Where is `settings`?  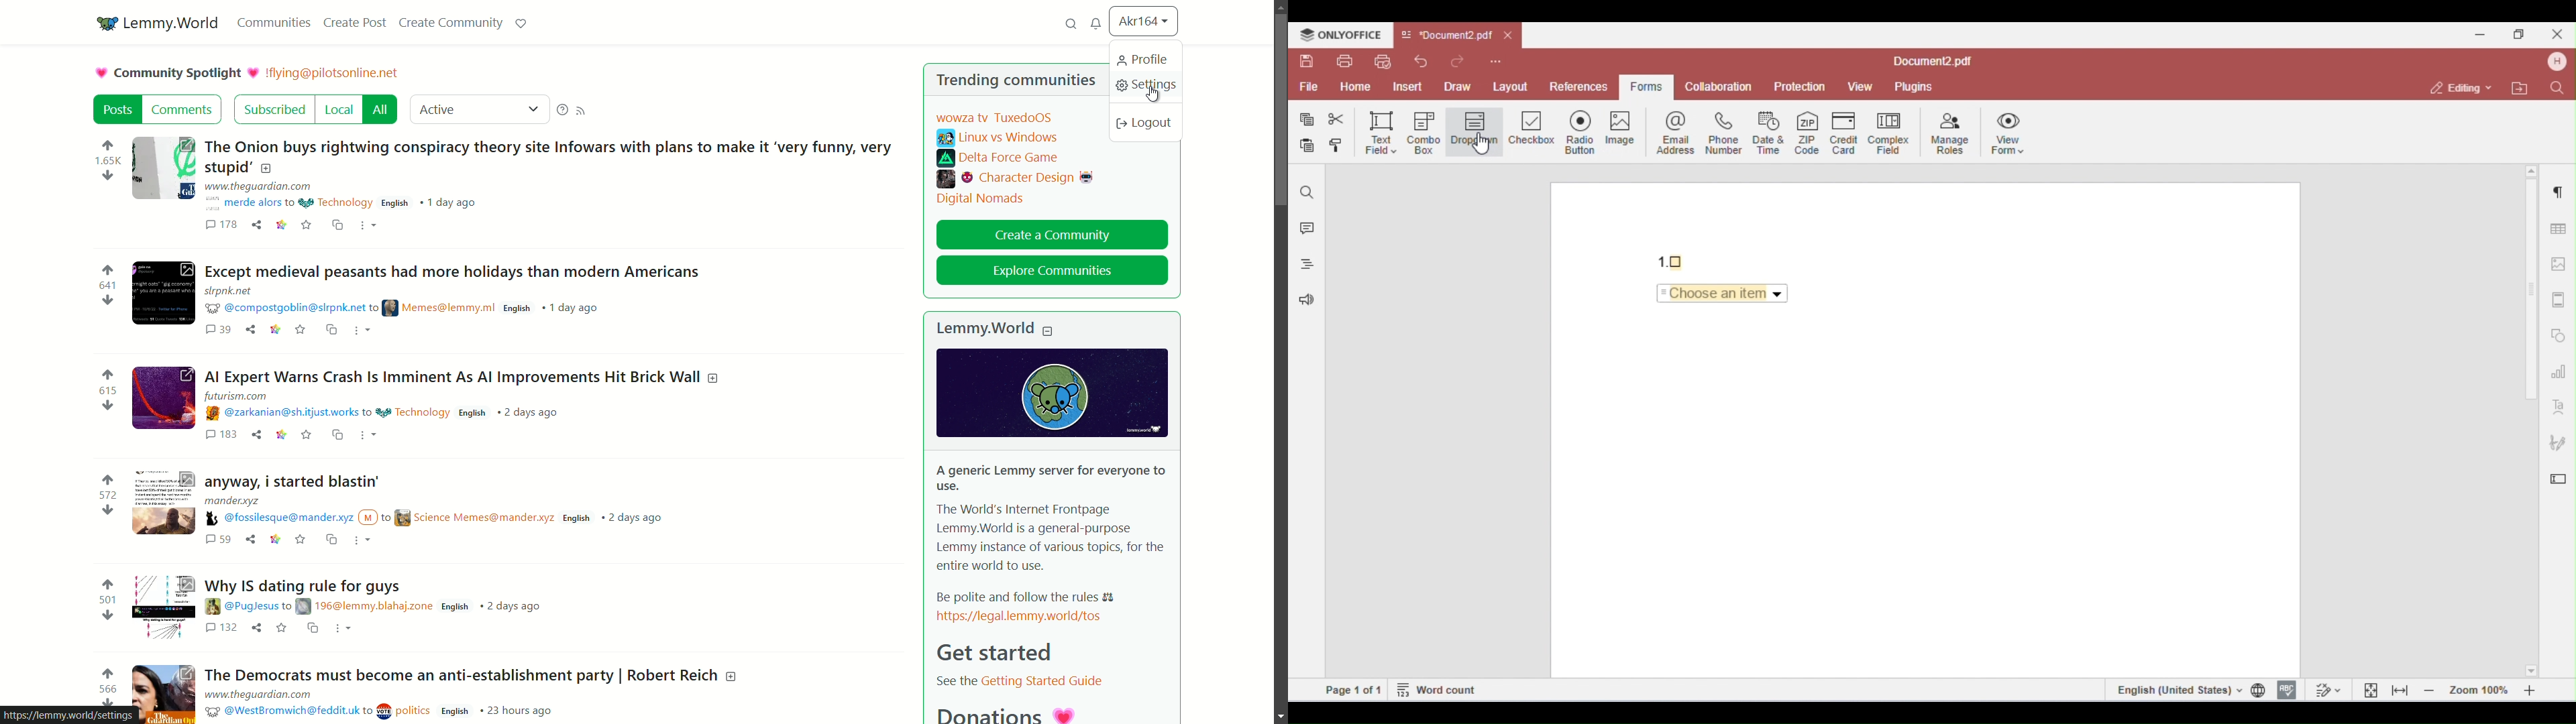 settings is located at coordinates (1146, 85).